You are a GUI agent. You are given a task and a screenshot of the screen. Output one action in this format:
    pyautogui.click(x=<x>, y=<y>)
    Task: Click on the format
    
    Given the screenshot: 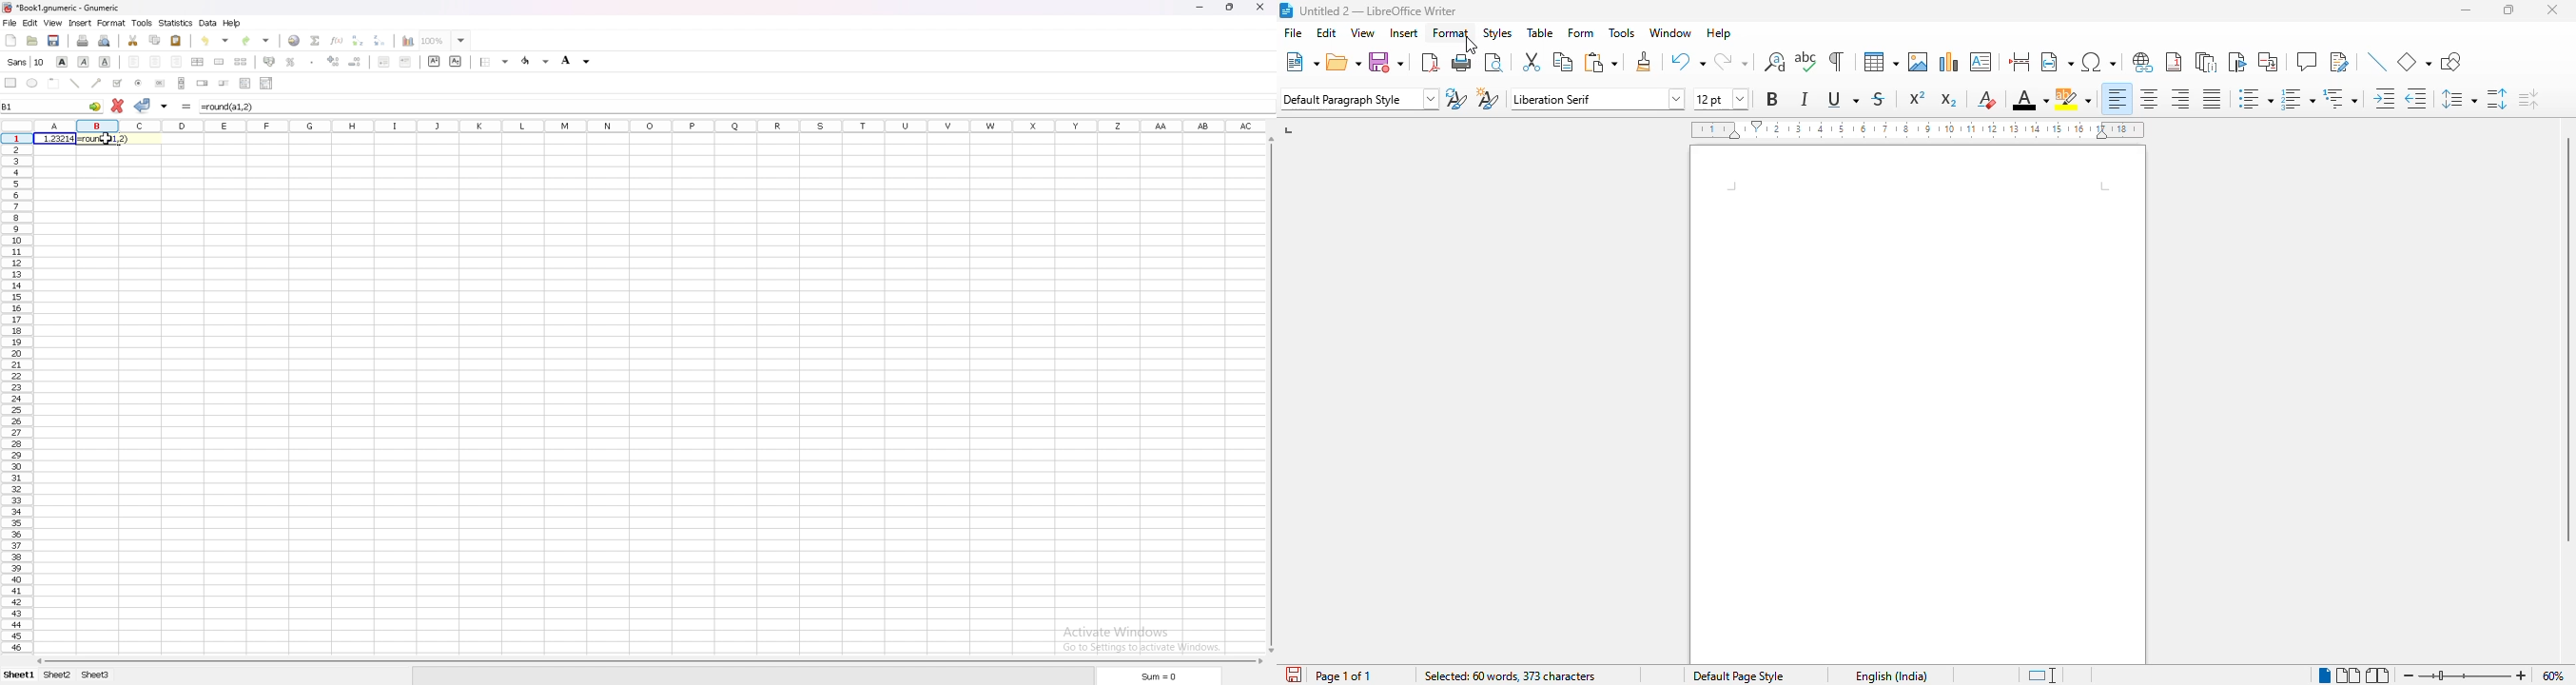 What is the action you would take?
    pyautogui.click(x=1452, y=32)
    